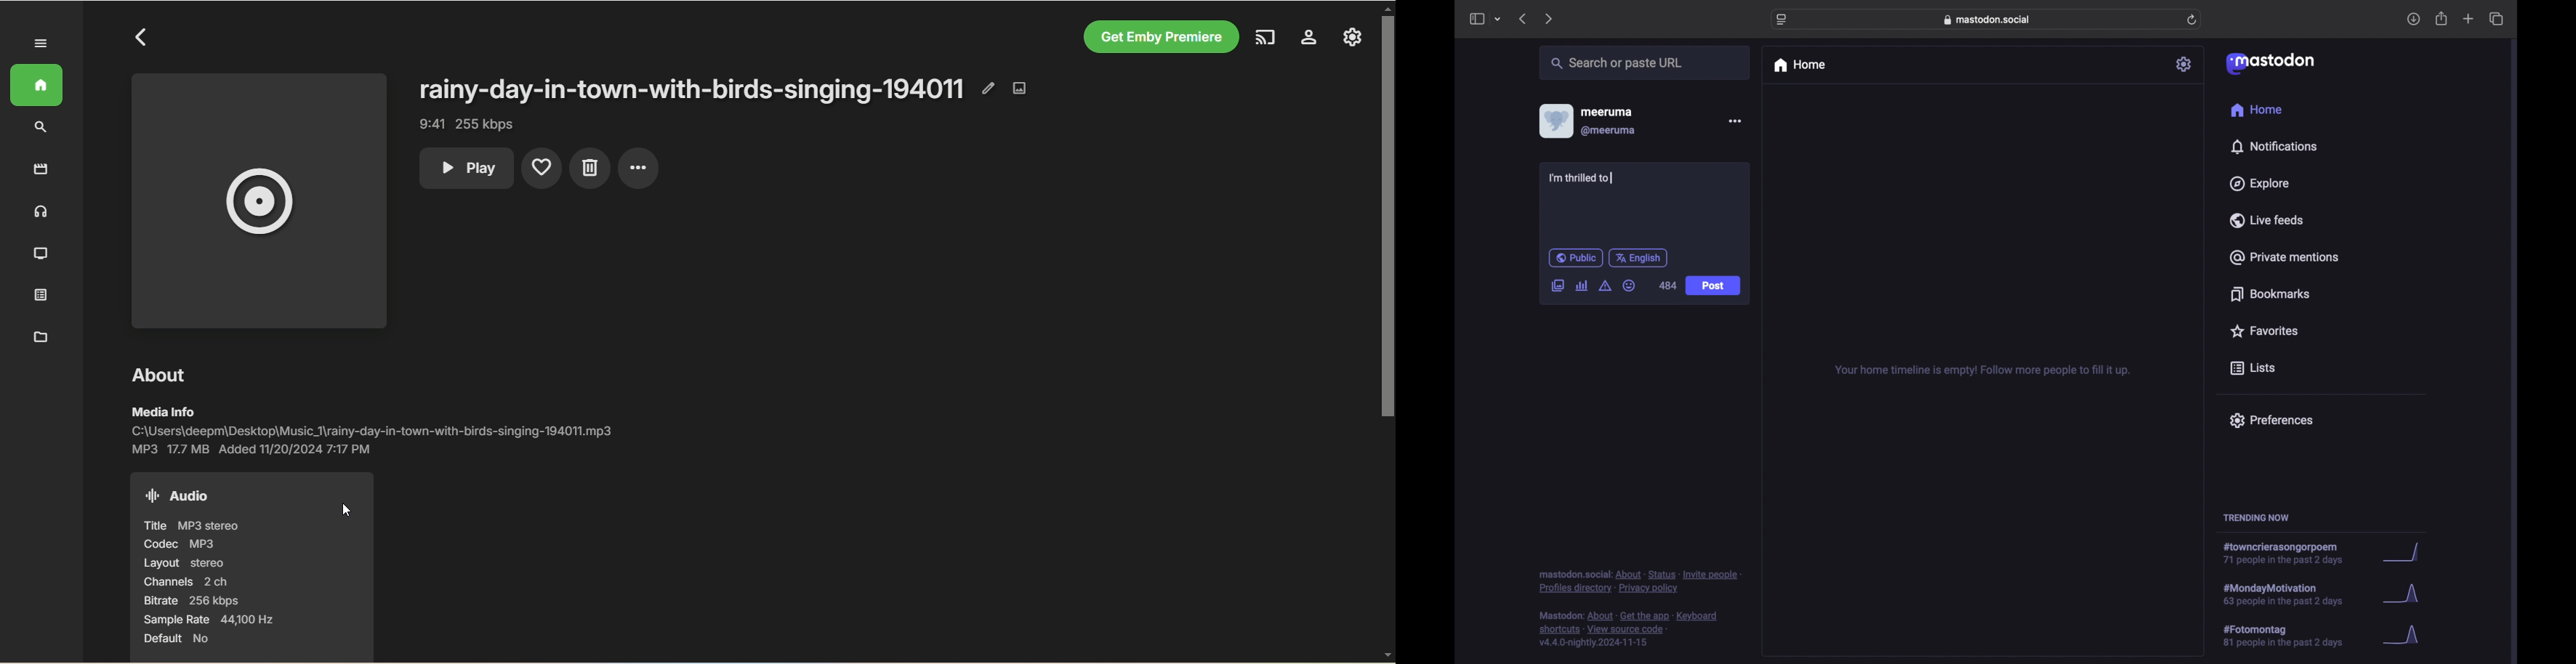 The height and width of the screenshot is (672, 2576). I want to click on favorites, so click(2264, 331).